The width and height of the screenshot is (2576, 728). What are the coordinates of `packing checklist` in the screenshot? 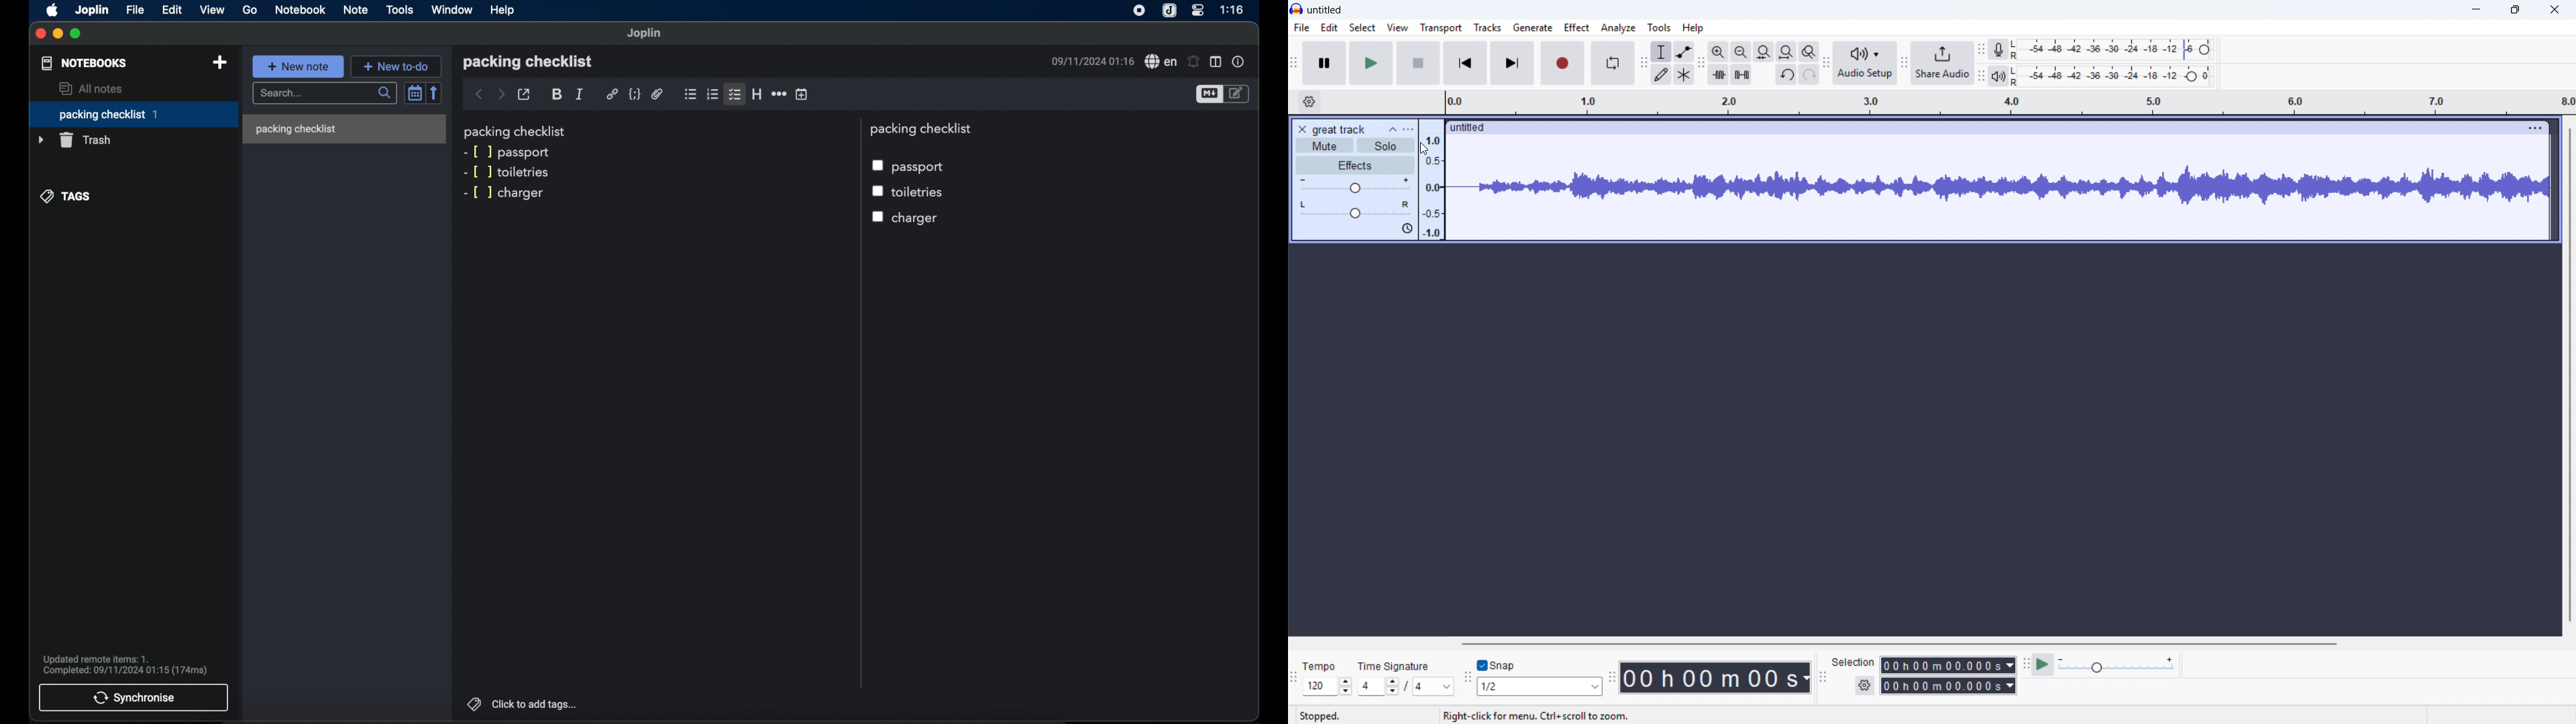 It's located at (924, 129).